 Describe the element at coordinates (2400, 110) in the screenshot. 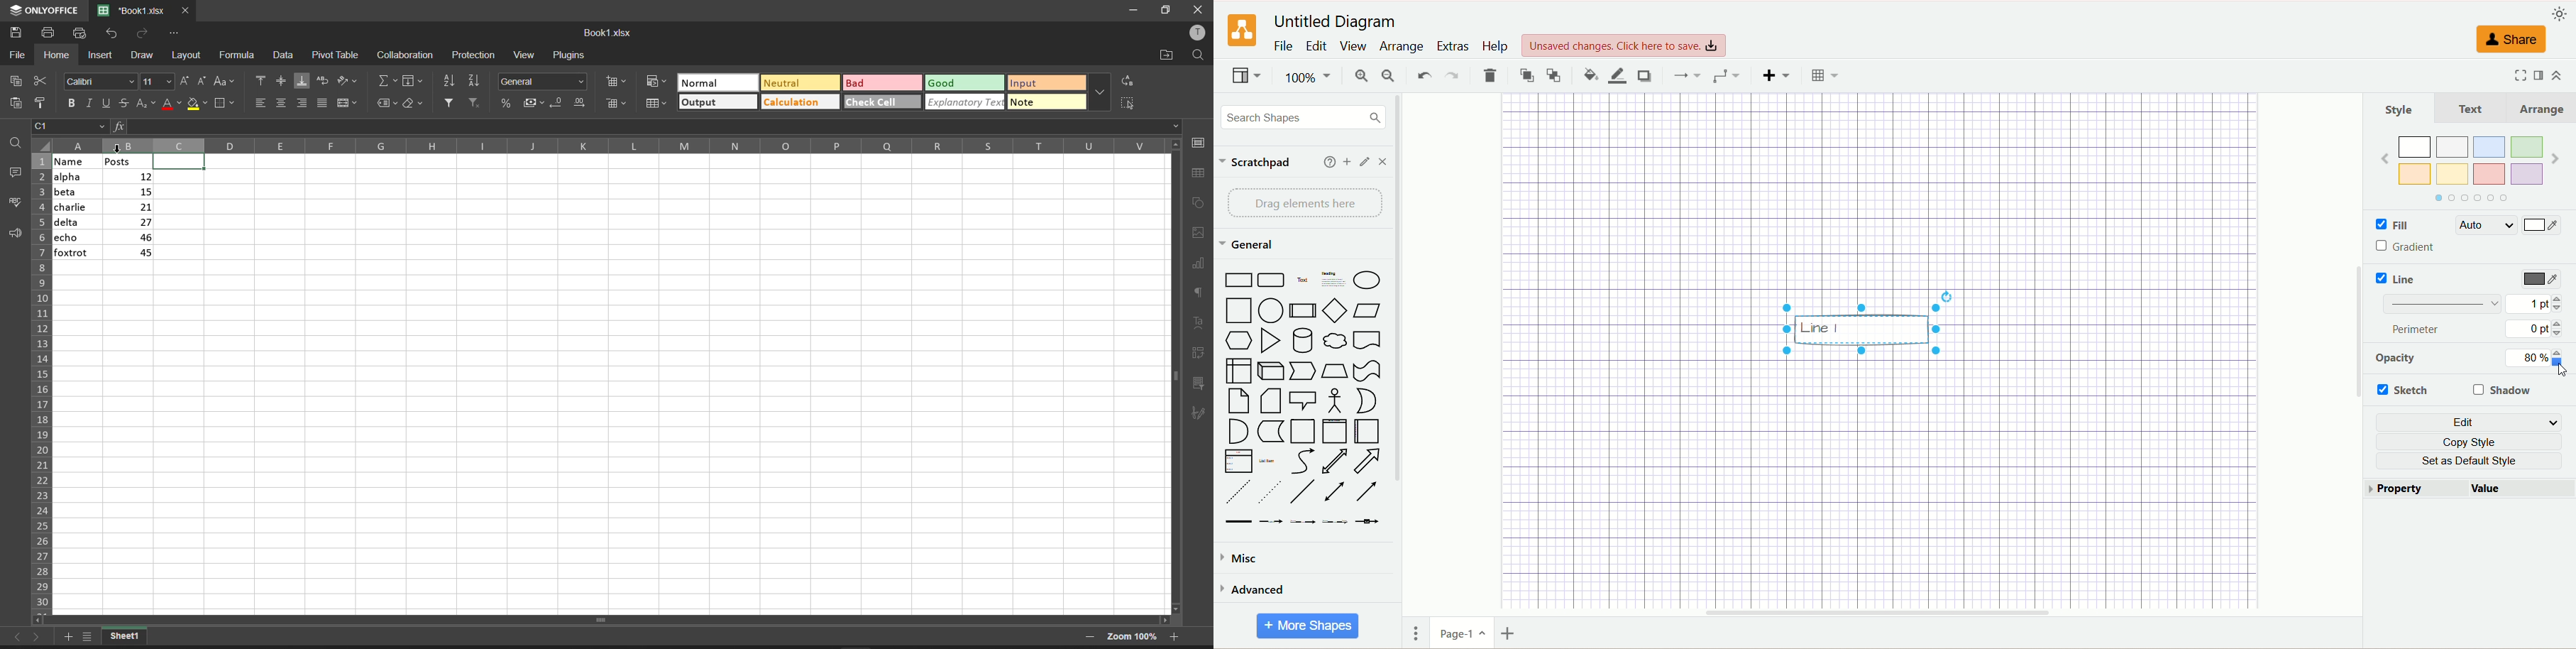

I see `Style` at that location.